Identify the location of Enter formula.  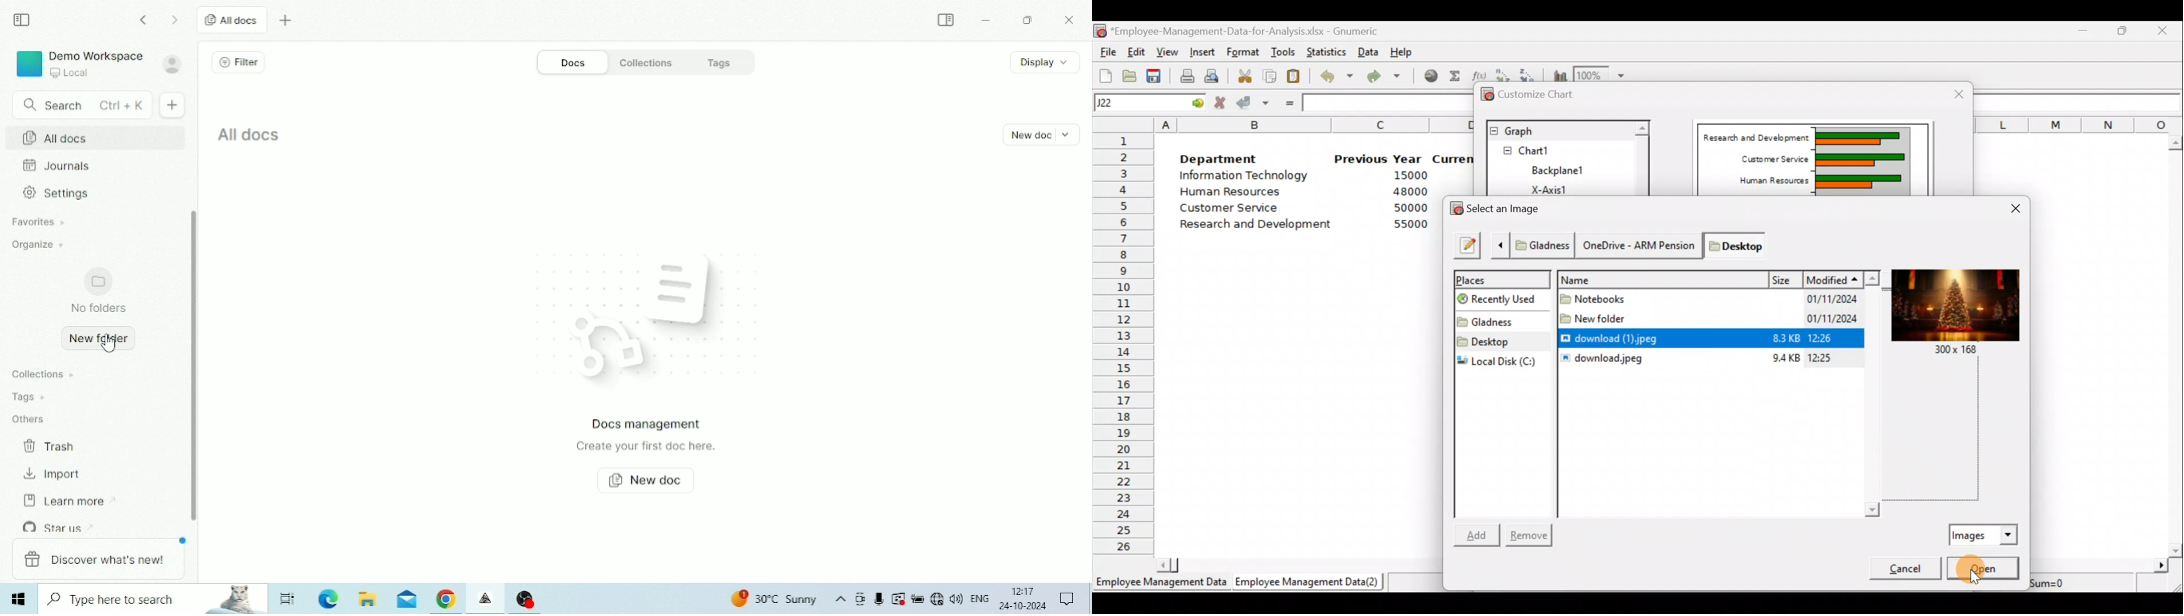
(1288, 103).